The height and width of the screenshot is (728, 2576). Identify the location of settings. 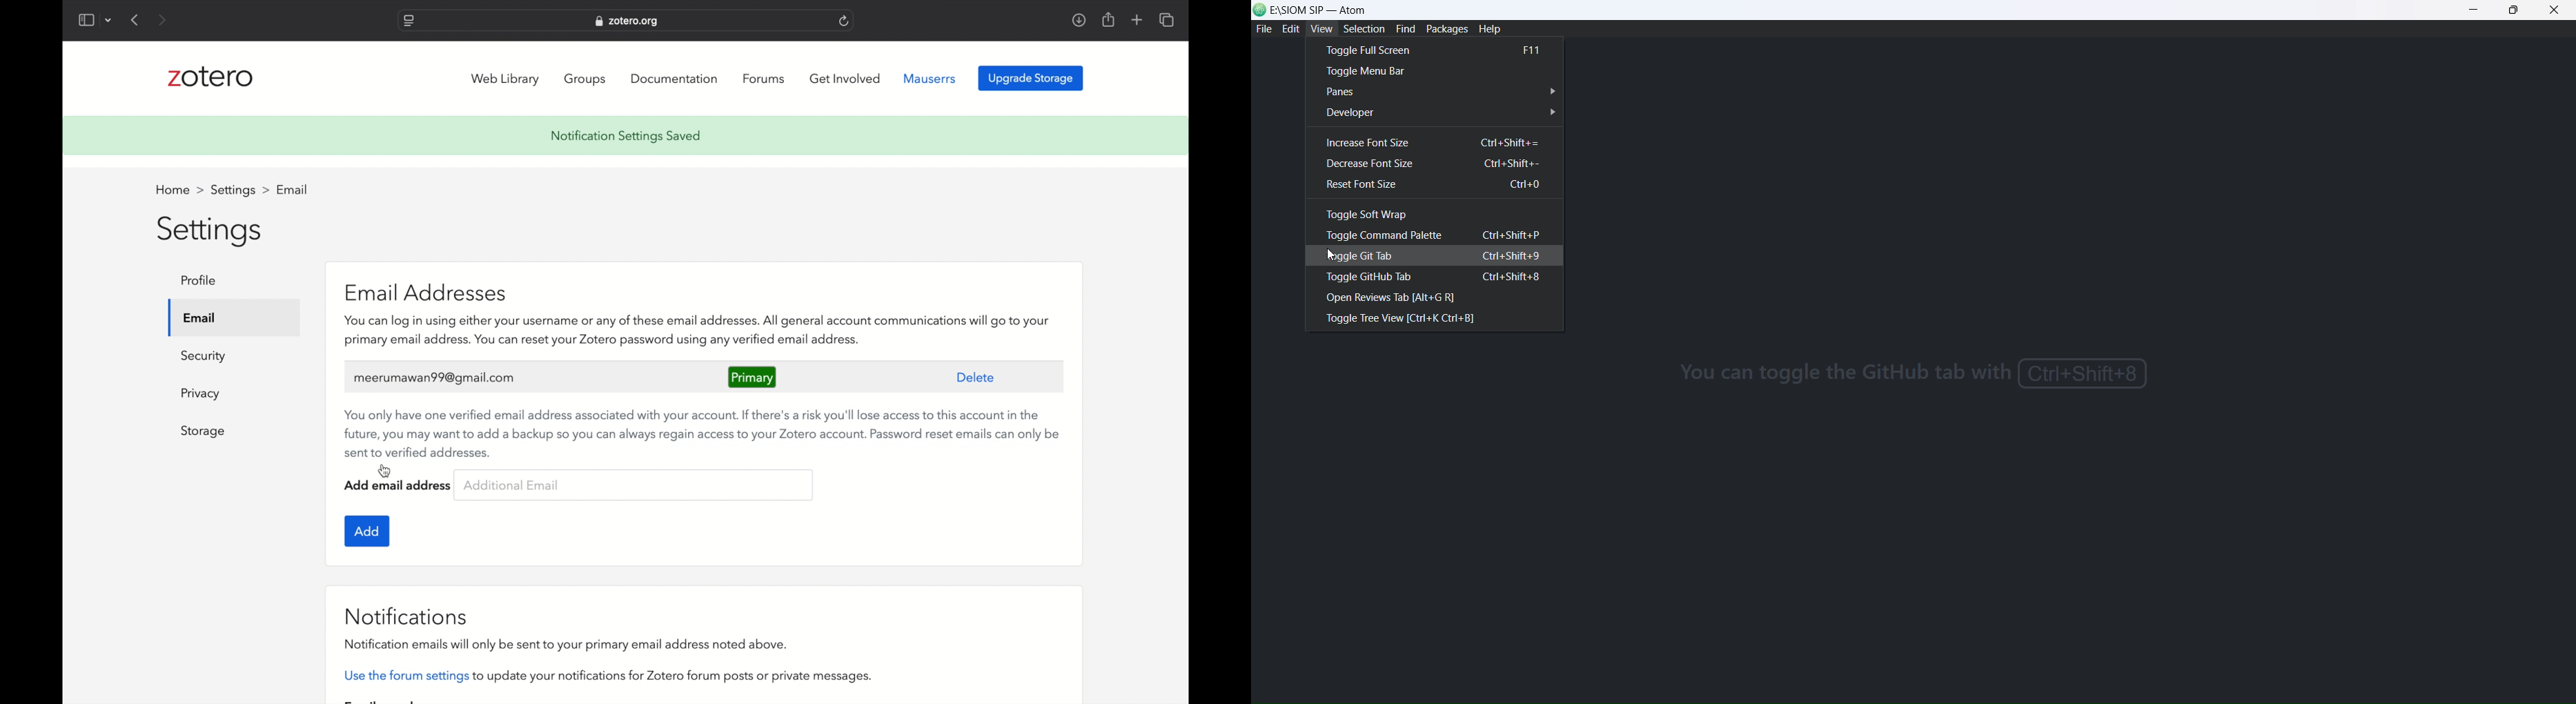
(240, 190).